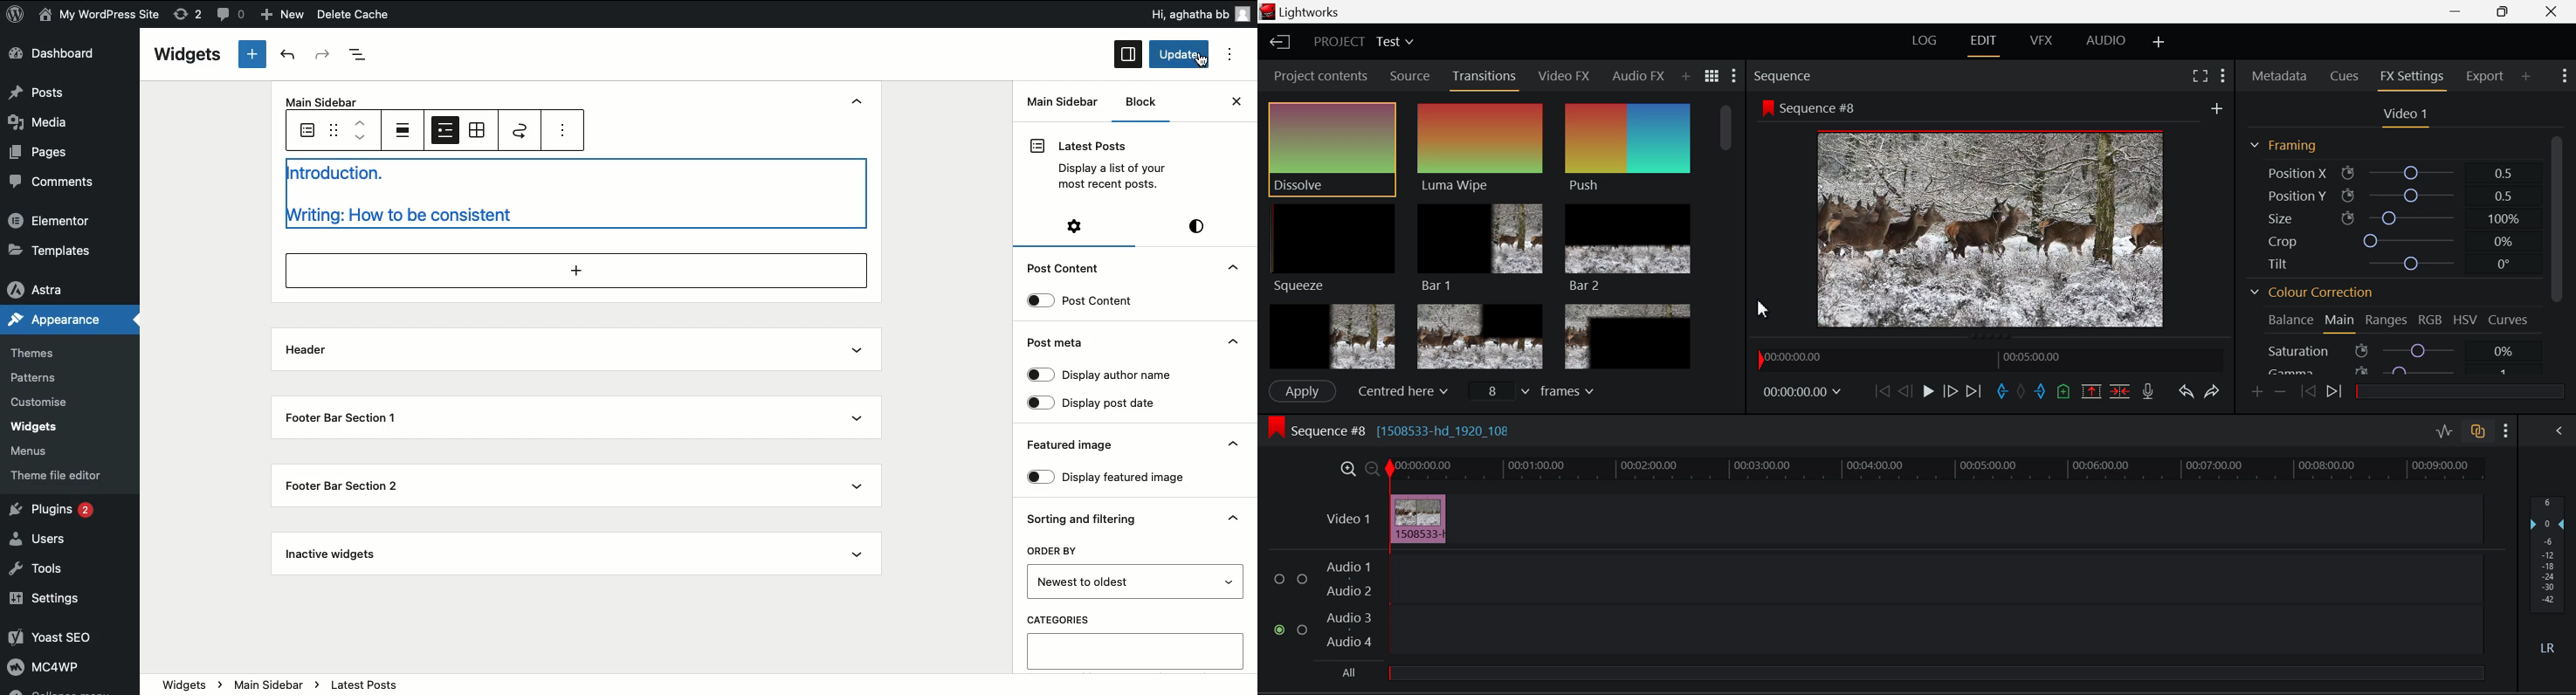 Image resolution: width=2576 pixels, height=700 pixels. I want to click on Audio Input Field, so click(1871, 604).